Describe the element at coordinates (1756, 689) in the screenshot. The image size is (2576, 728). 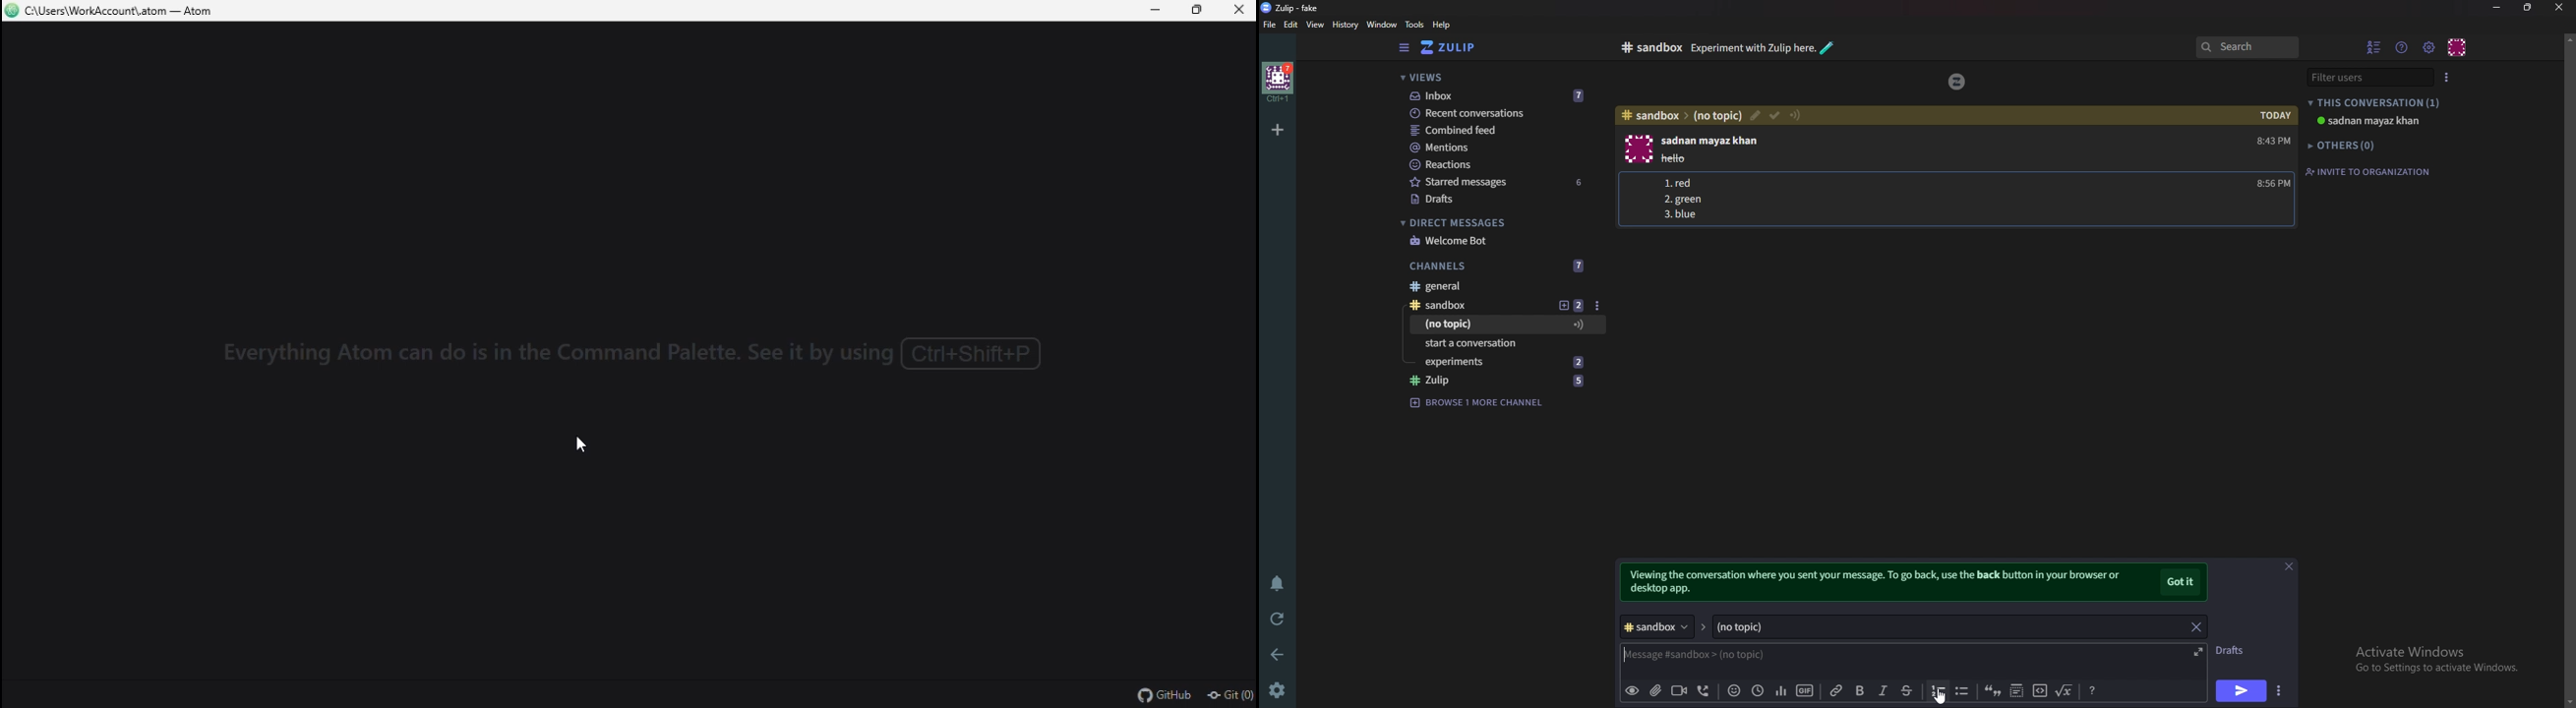
I see `Global time` at that location.